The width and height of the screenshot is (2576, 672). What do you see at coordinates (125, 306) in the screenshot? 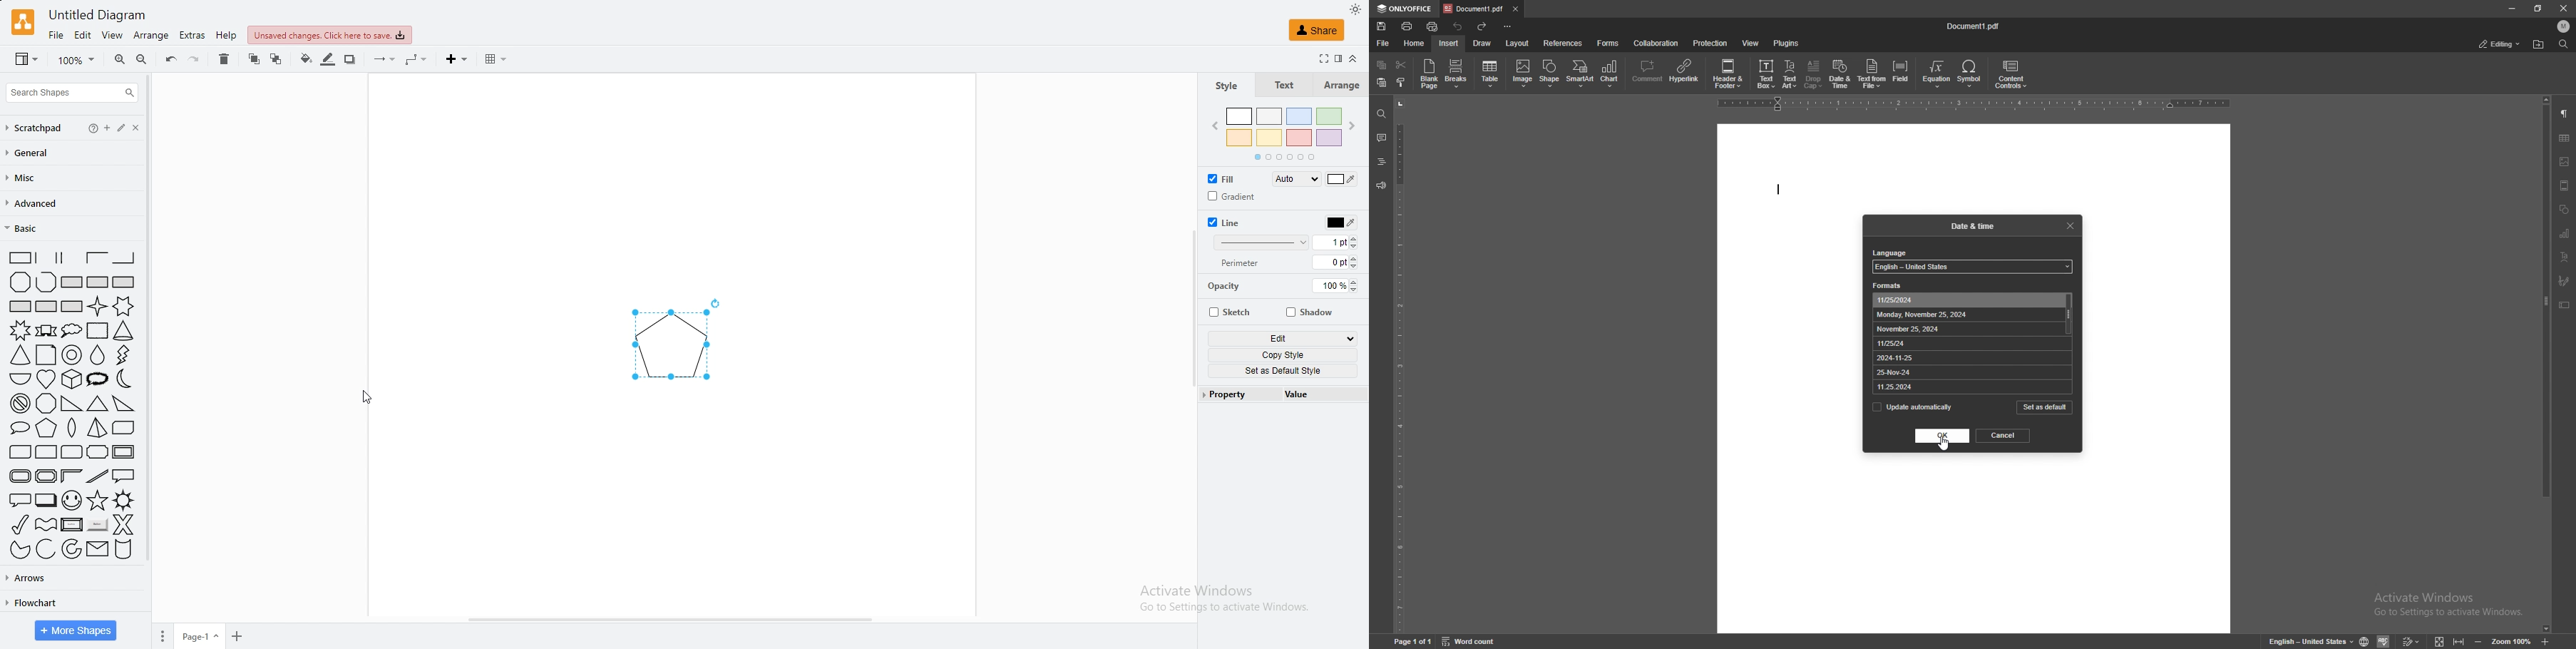
I see `six point star` at bounding box center [125, 306].